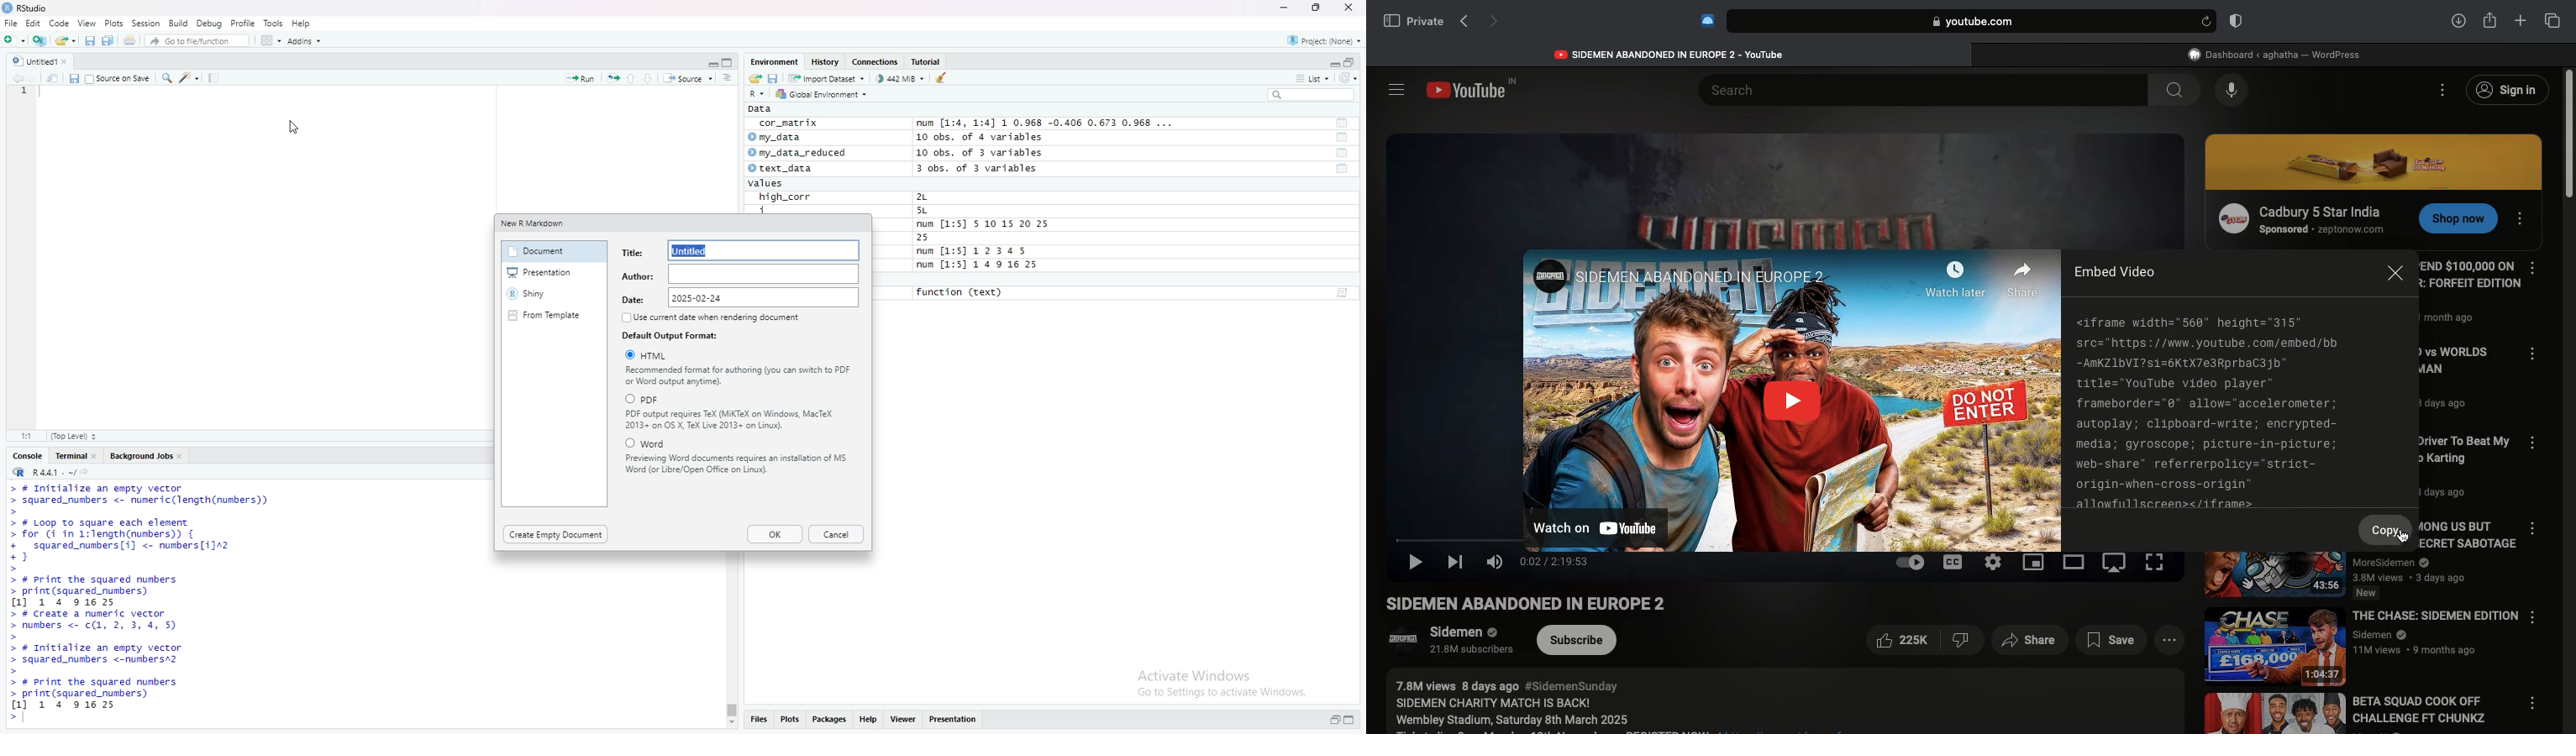 Image resolution: width=2576 pixels, height=756 pixels. Describe the element at coordinates (270, 39) in the screenshot. I see `work space panes` at that location.